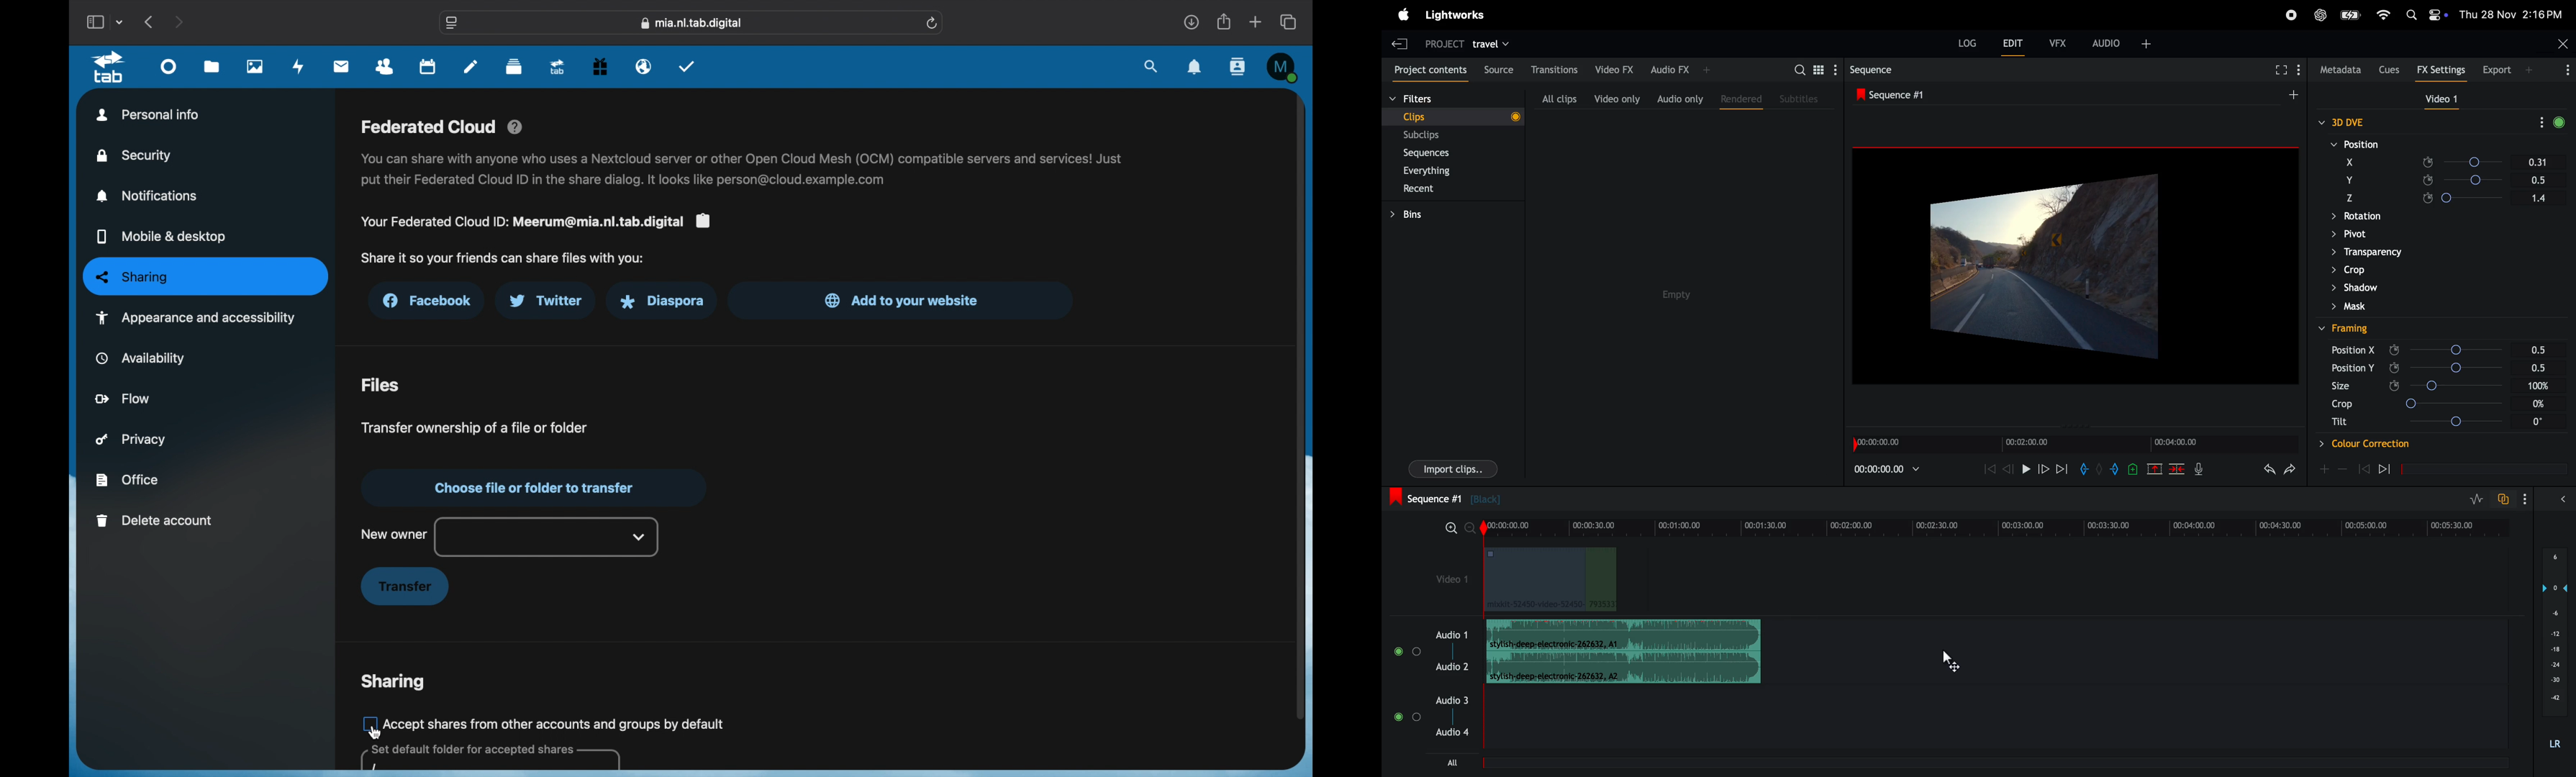 The height and width of the screenshot is (784, 2576). I want to click on , so click(2345, 328).